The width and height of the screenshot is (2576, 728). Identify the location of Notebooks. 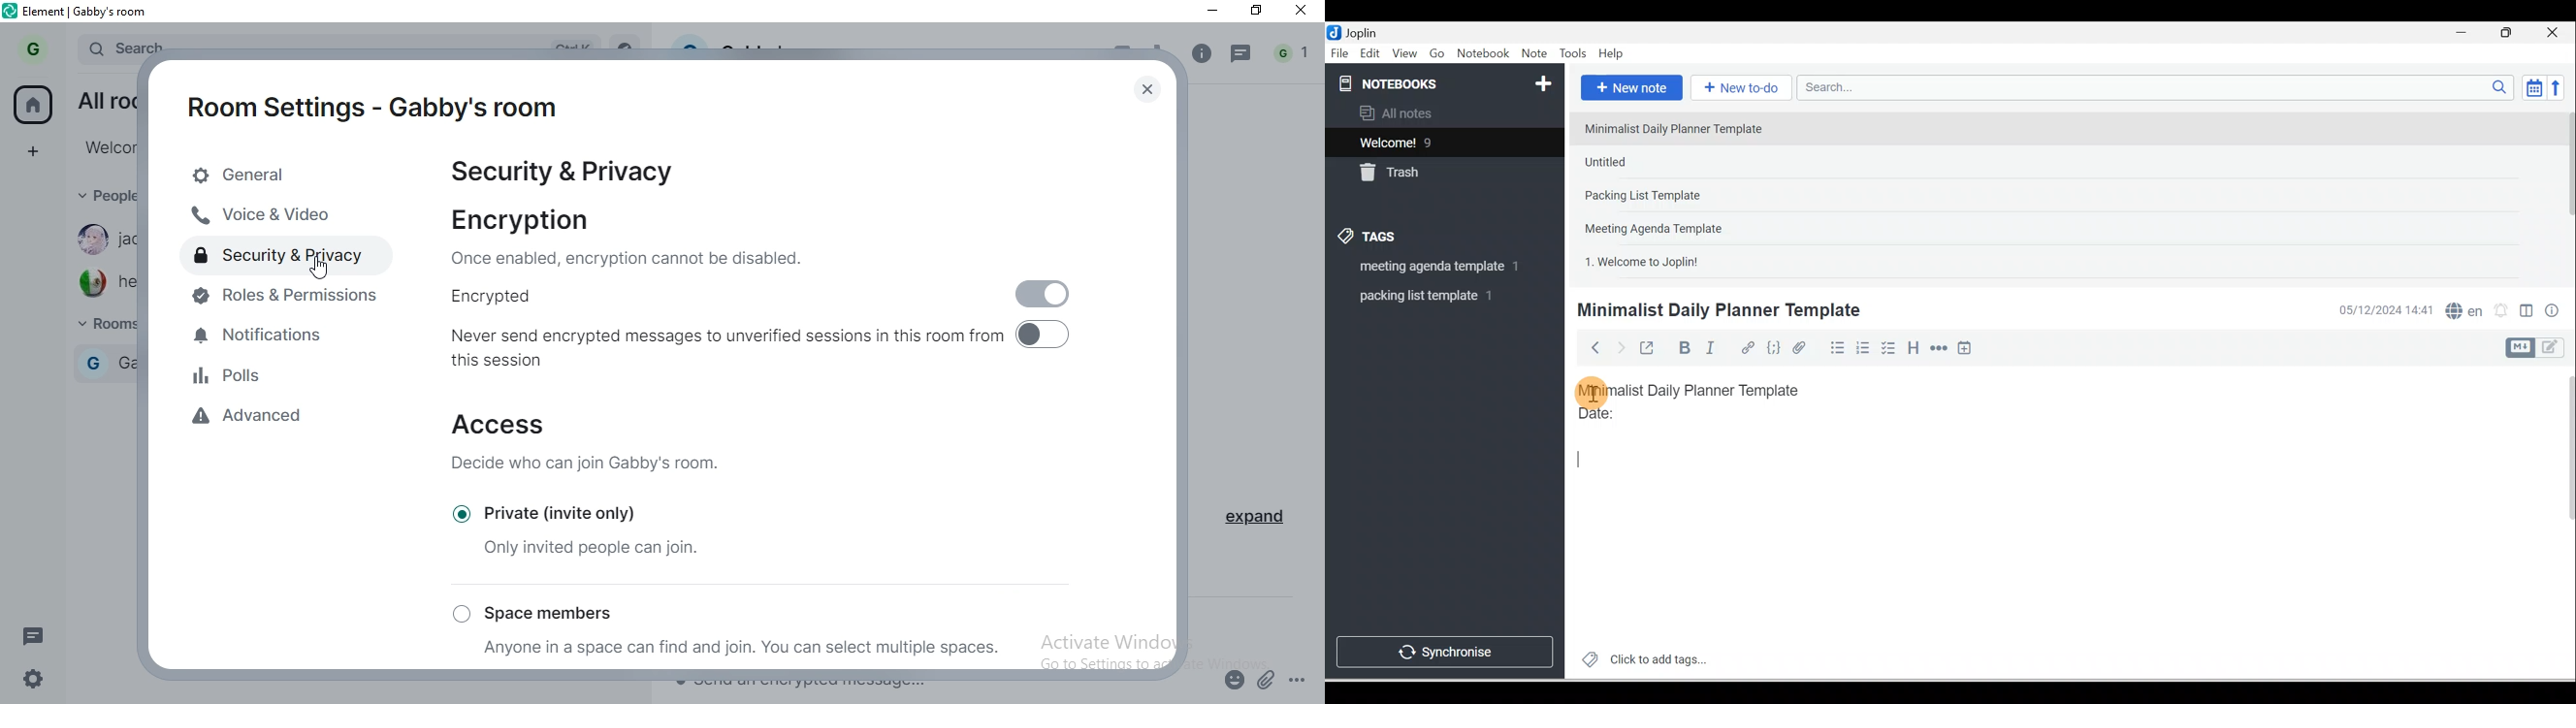
(1447, 81).